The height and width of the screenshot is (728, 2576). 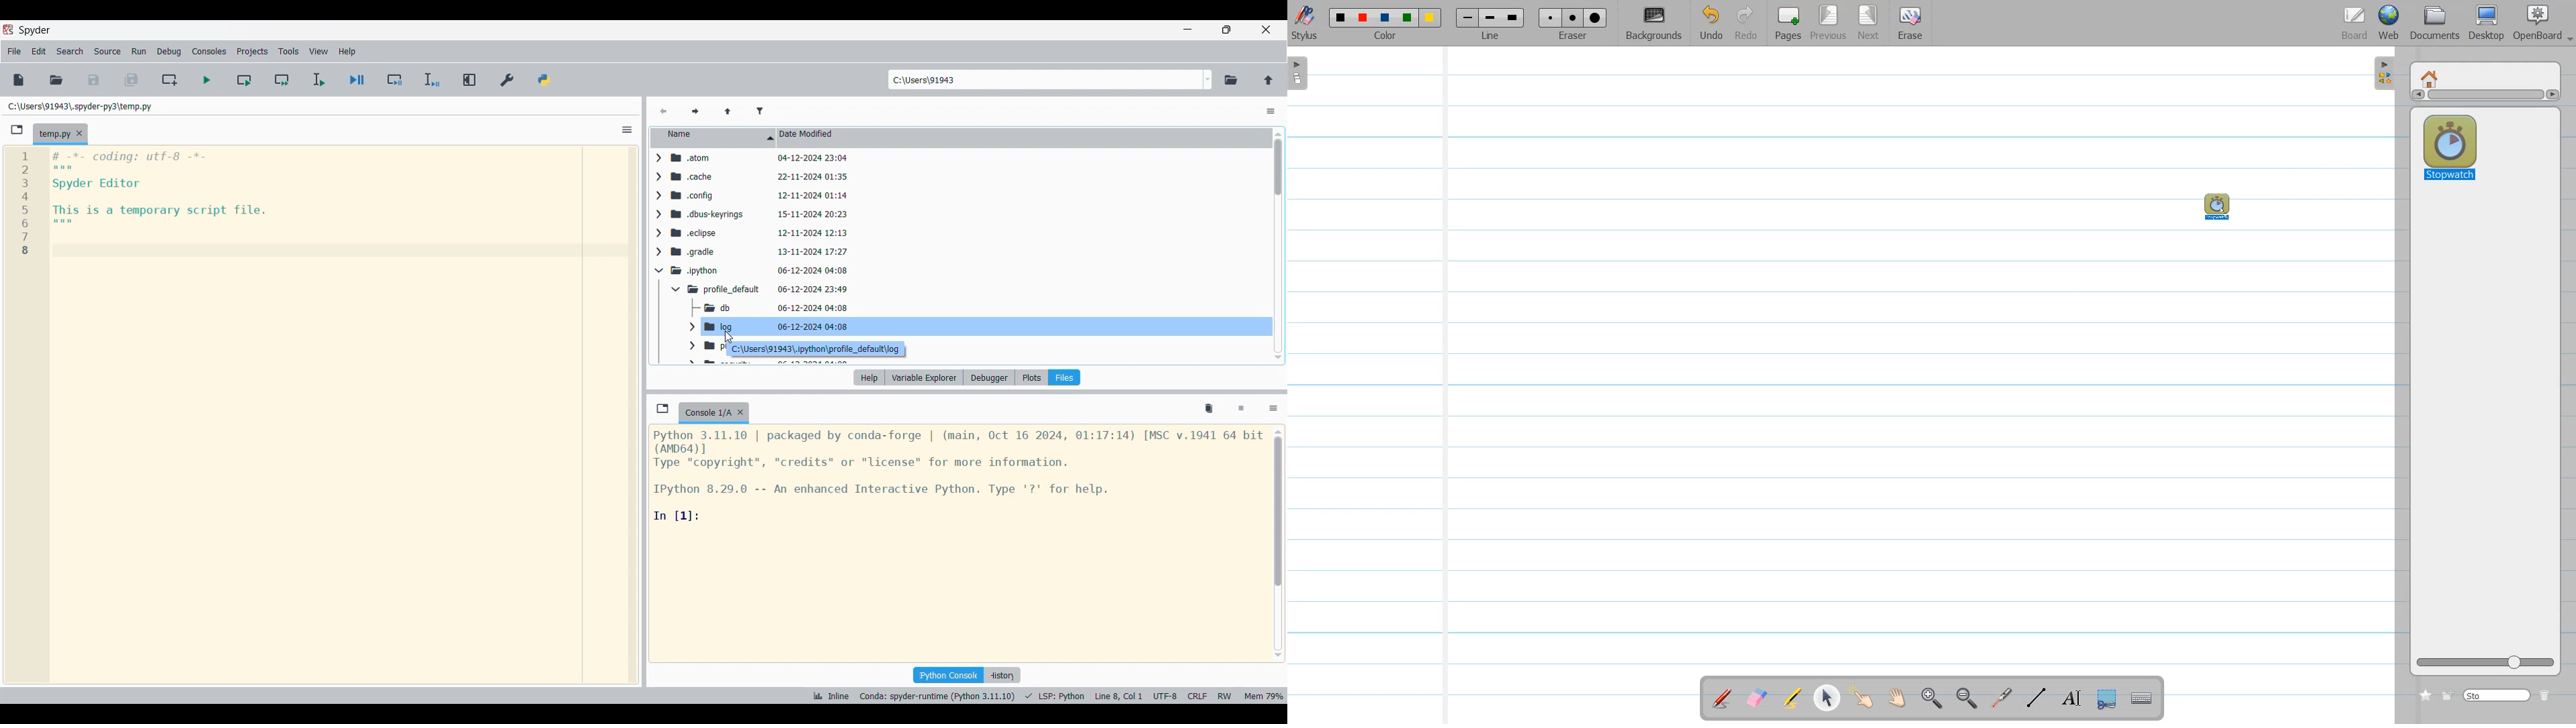 What do you see at coordinates (2108, 699) in the screenshot?
I see `Capture part of the Screen` at bounding box center [2108, 699].